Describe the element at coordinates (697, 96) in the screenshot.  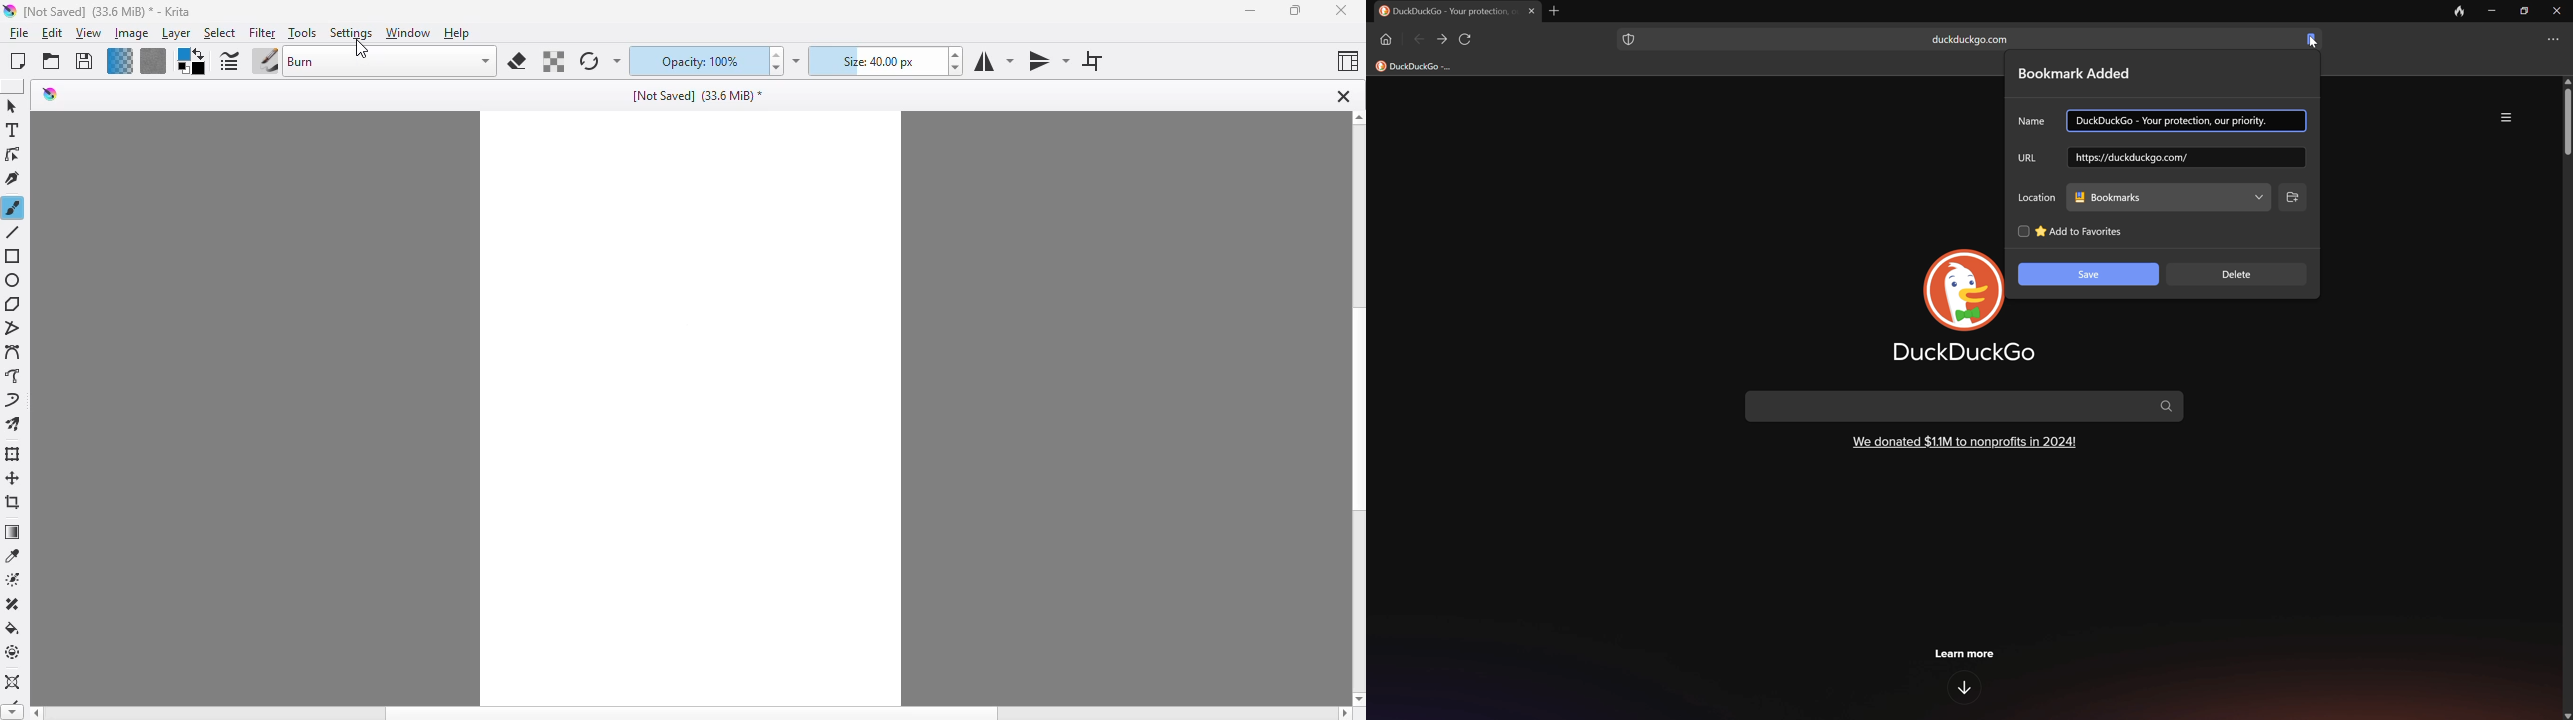
I see `title` at that location.